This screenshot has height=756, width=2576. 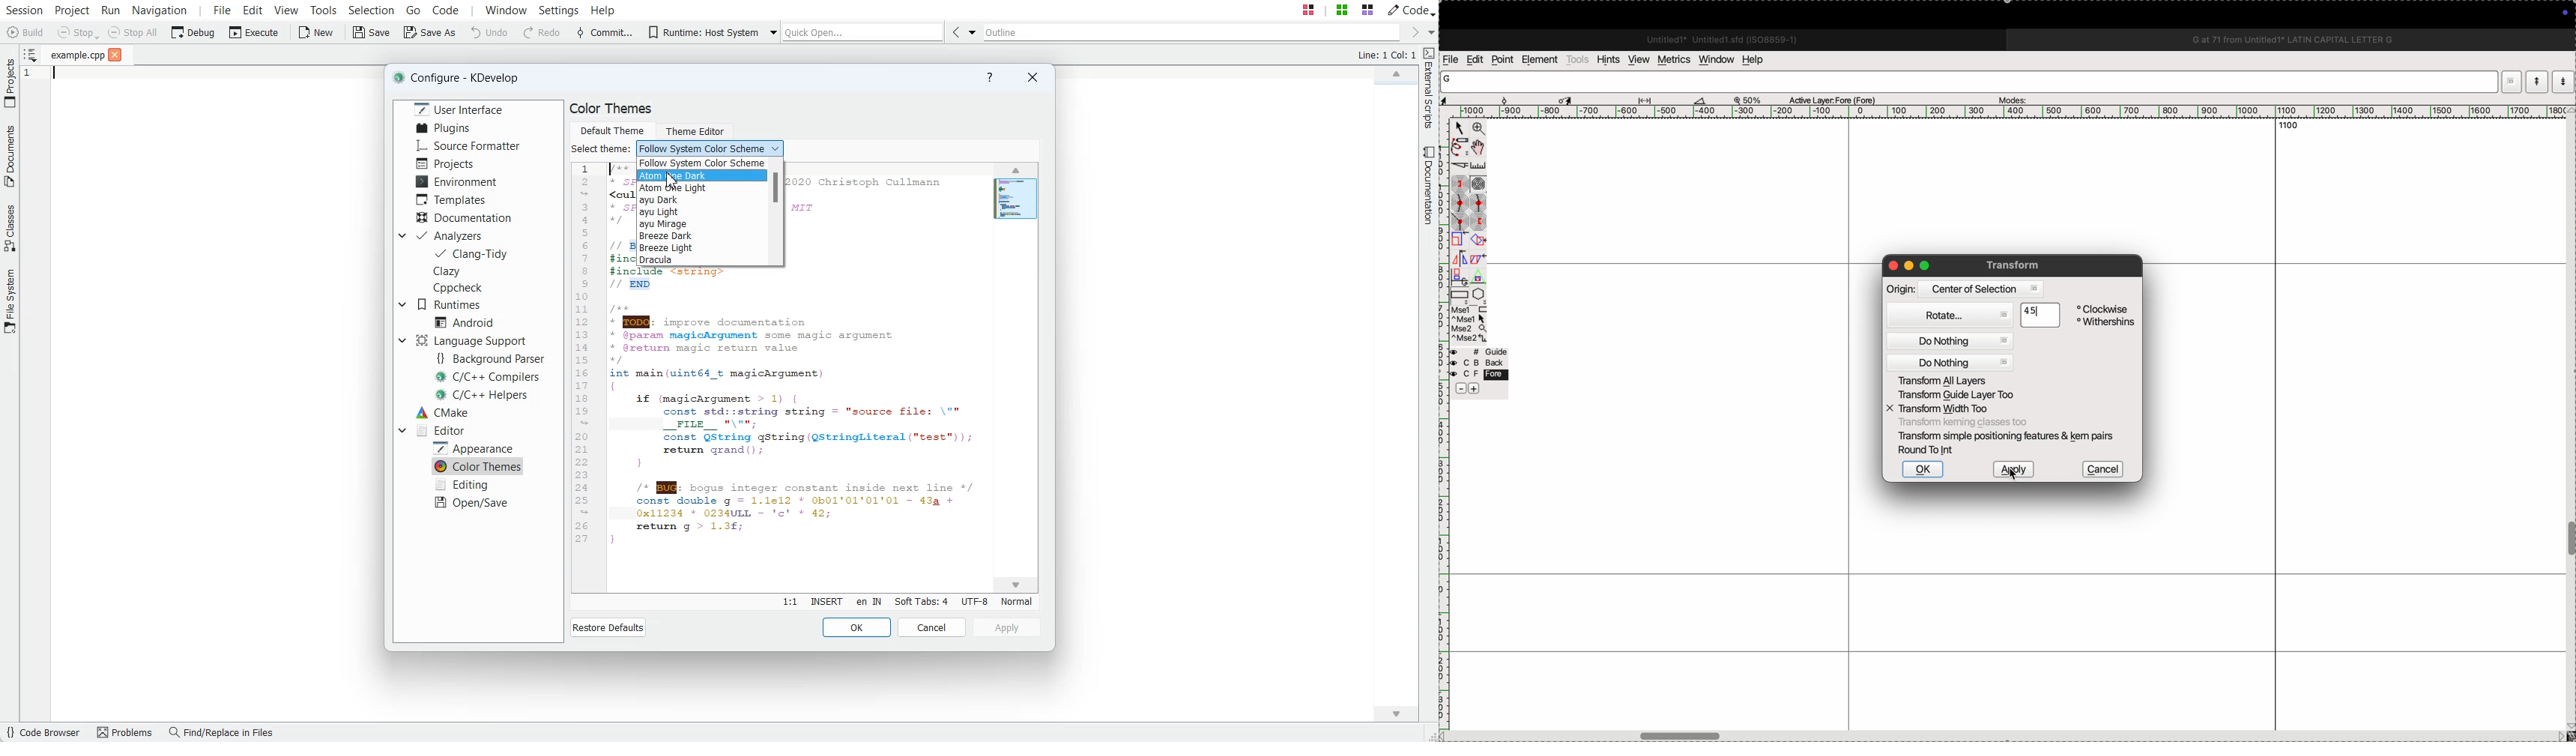 I want to click on spiro, so click(x=1478, y=184).